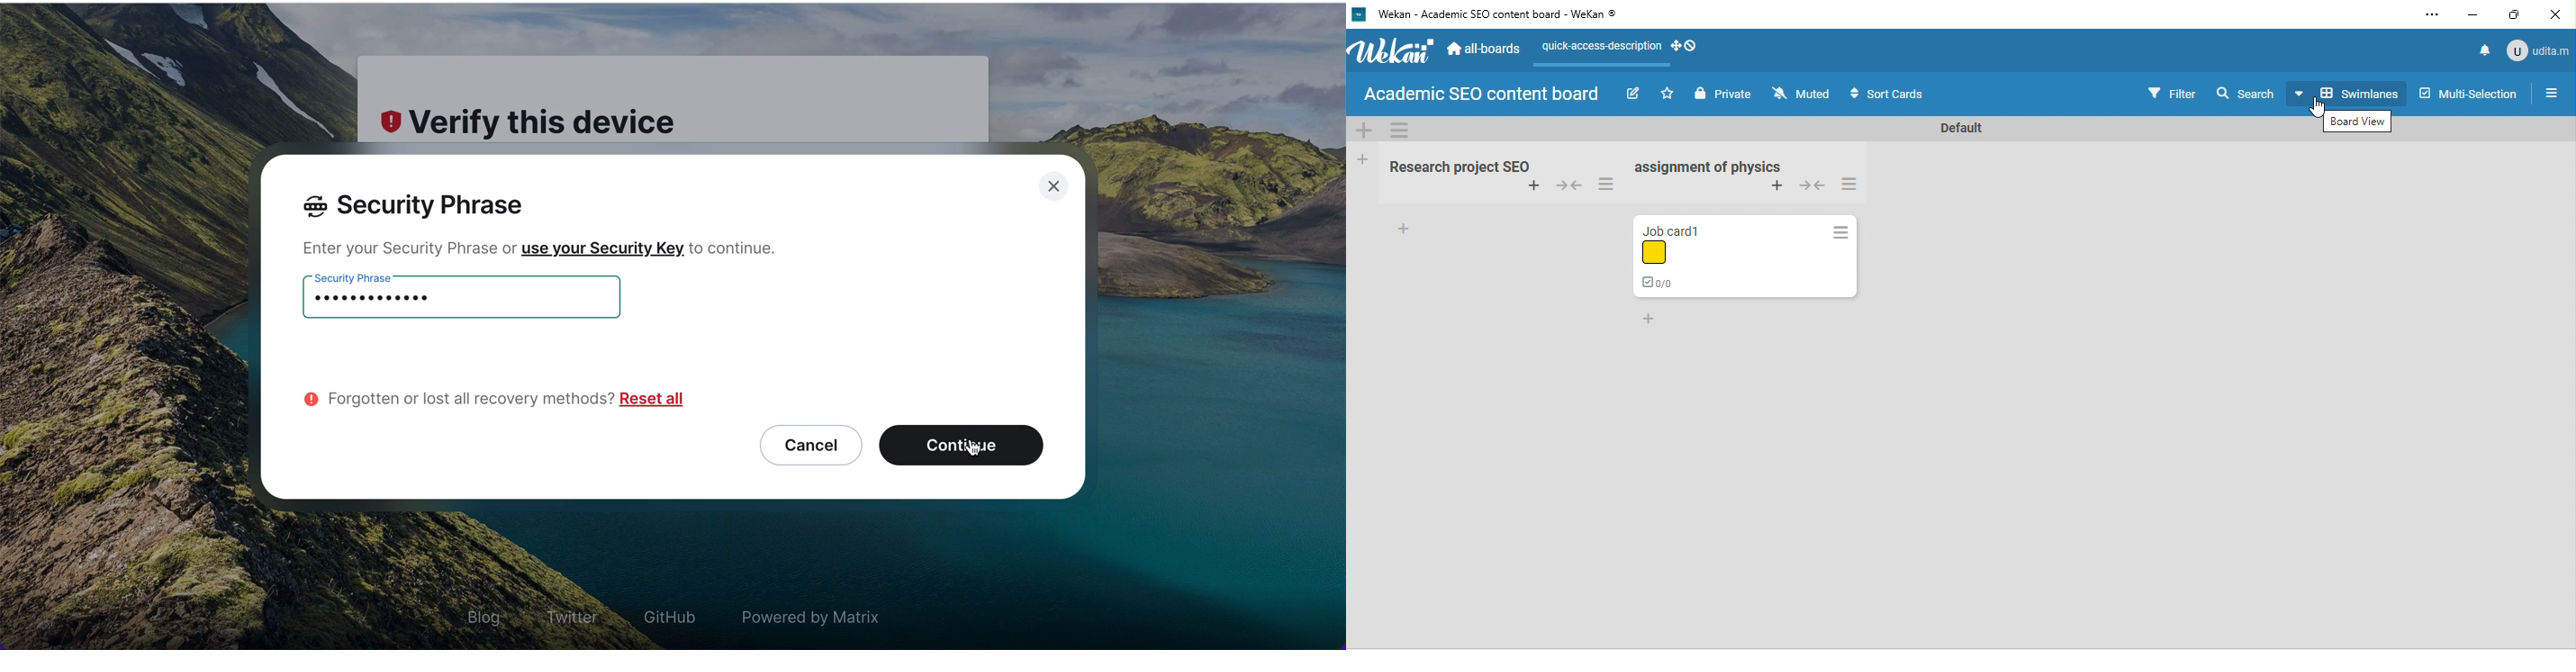 The image size is (2576, 672). Describe the element at coordinates (2350, 92) in the screenshot. I see `swimlanes` at that location.